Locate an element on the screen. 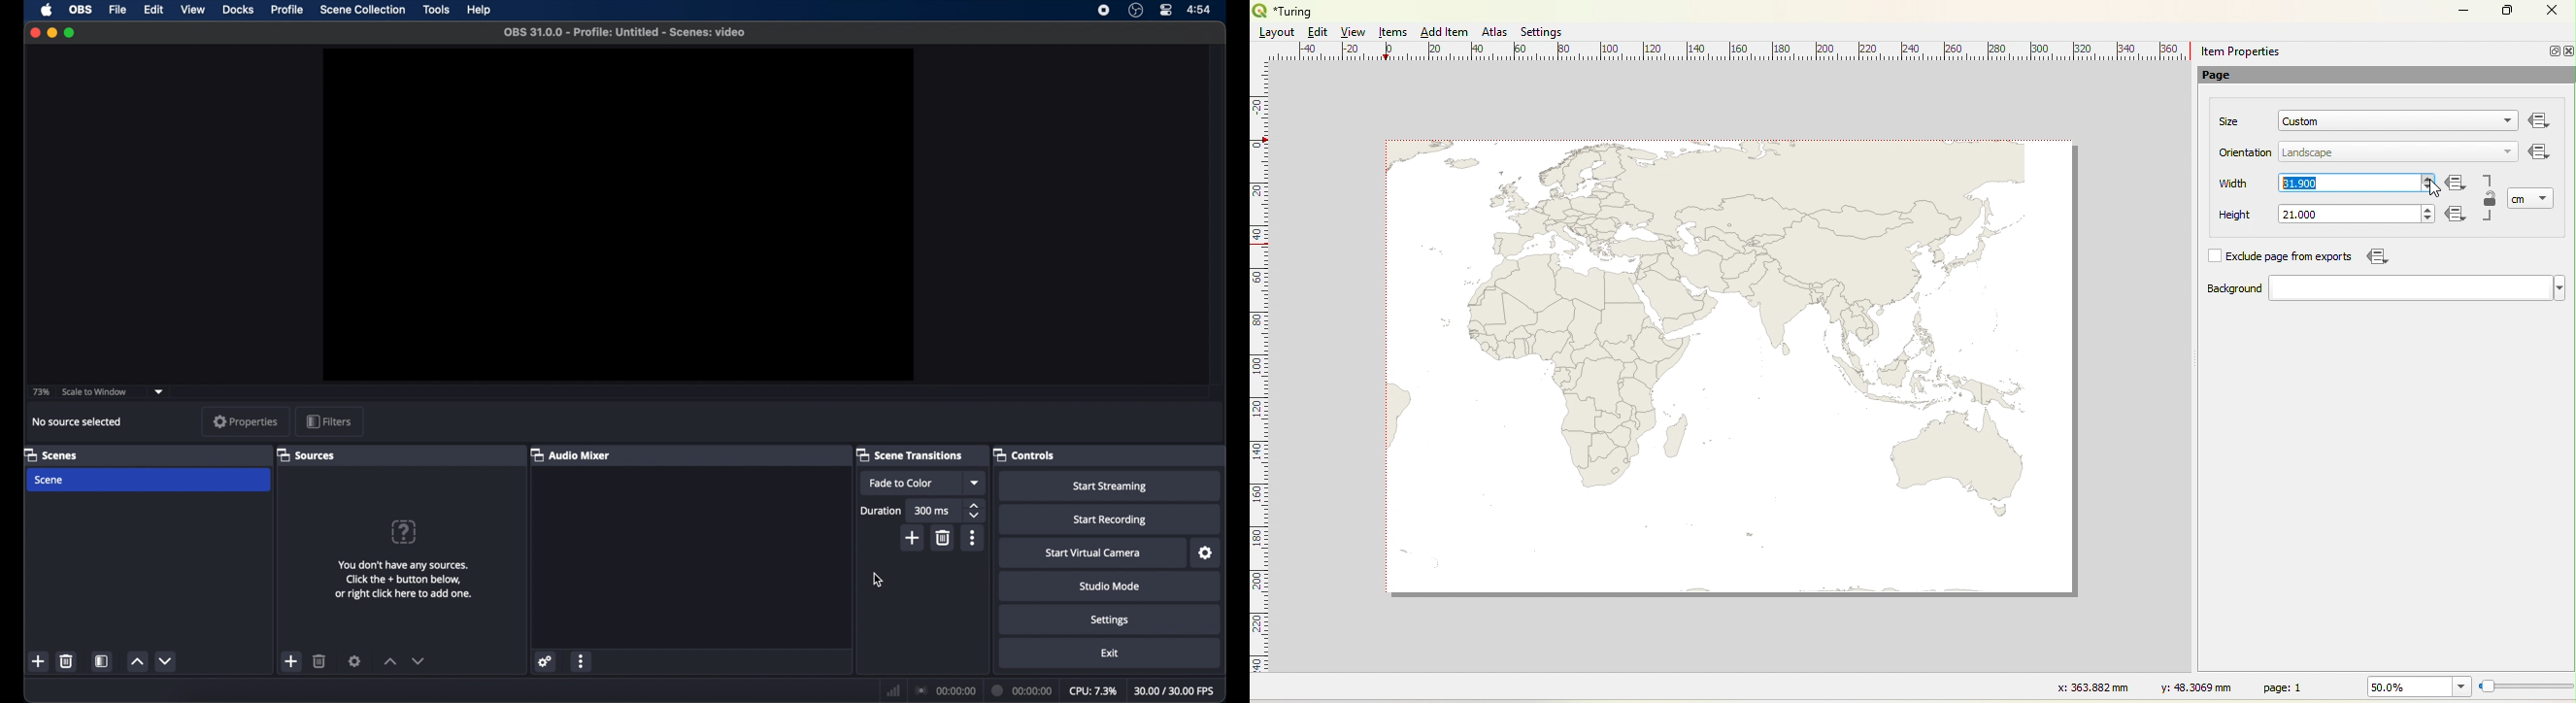 This screenshot has width=2576, height=728. sources is located at coordinates (306, 454).